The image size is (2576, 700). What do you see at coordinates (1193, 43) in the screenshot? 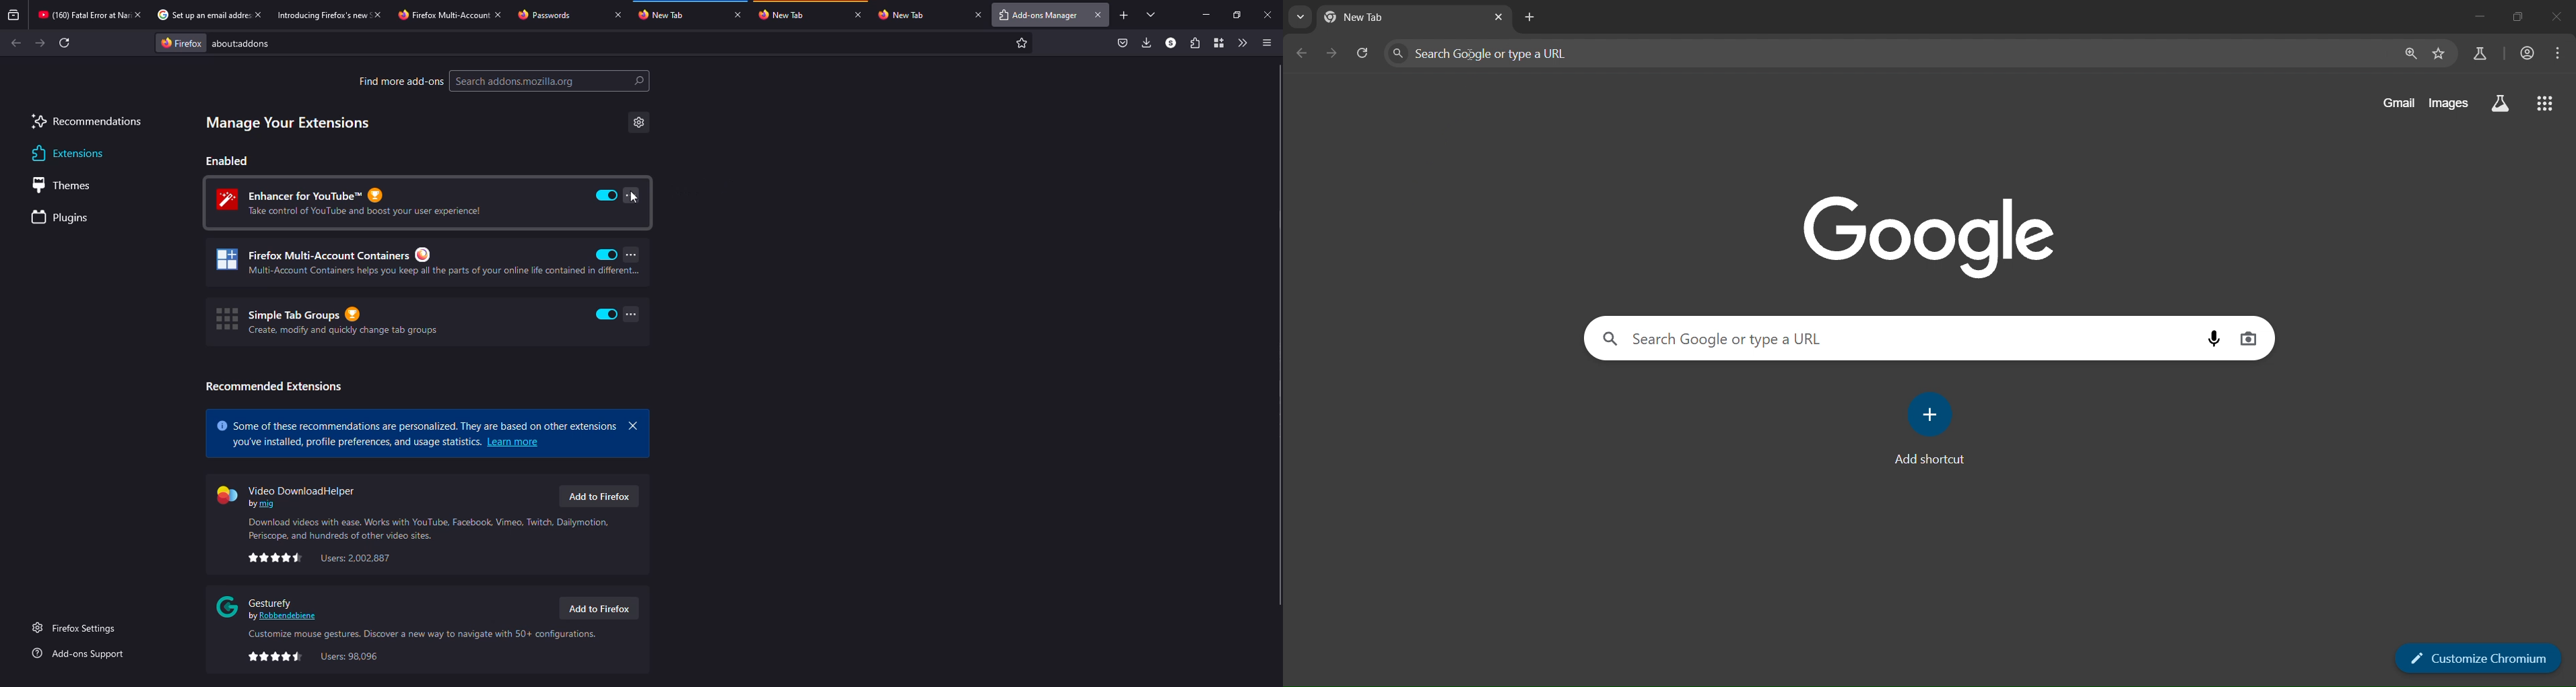
I see `extensions` at bounding box center [1193, 43].